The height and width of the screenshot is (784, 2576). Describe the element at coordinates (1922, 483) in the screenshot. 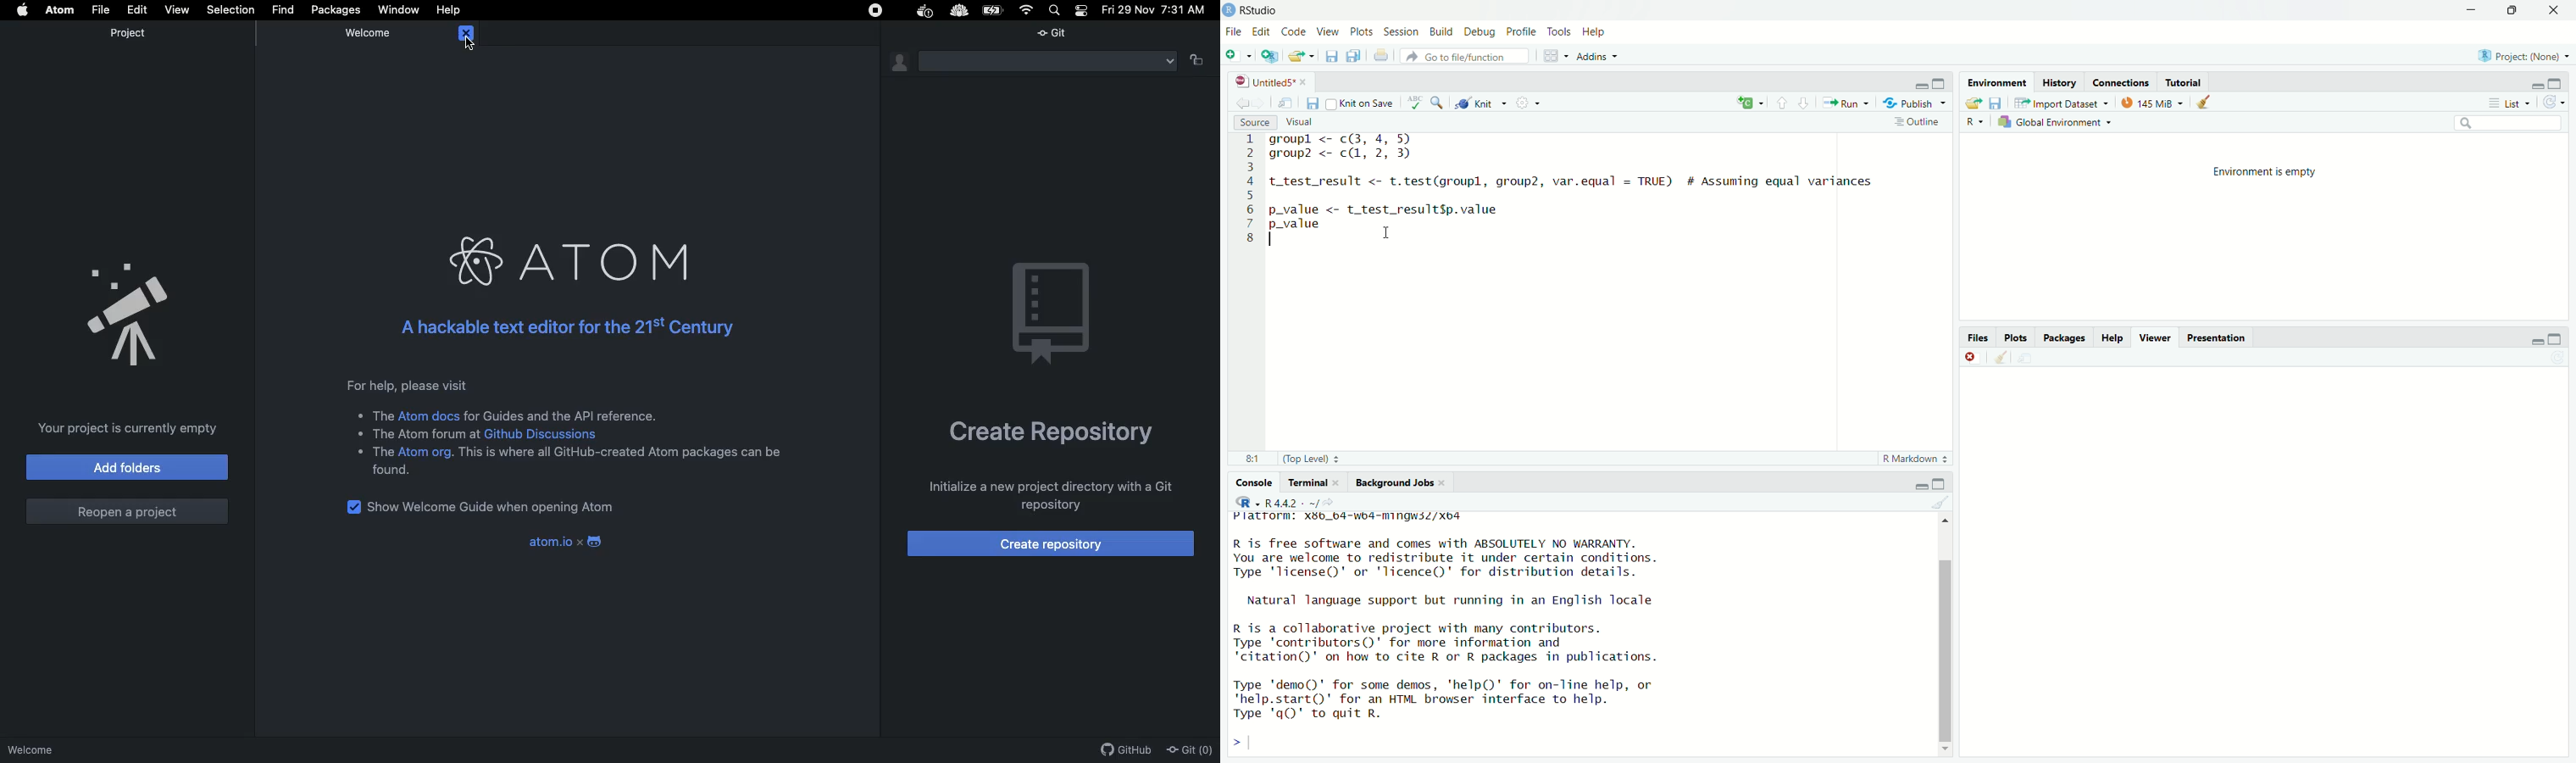

I see `minimise` at that location.